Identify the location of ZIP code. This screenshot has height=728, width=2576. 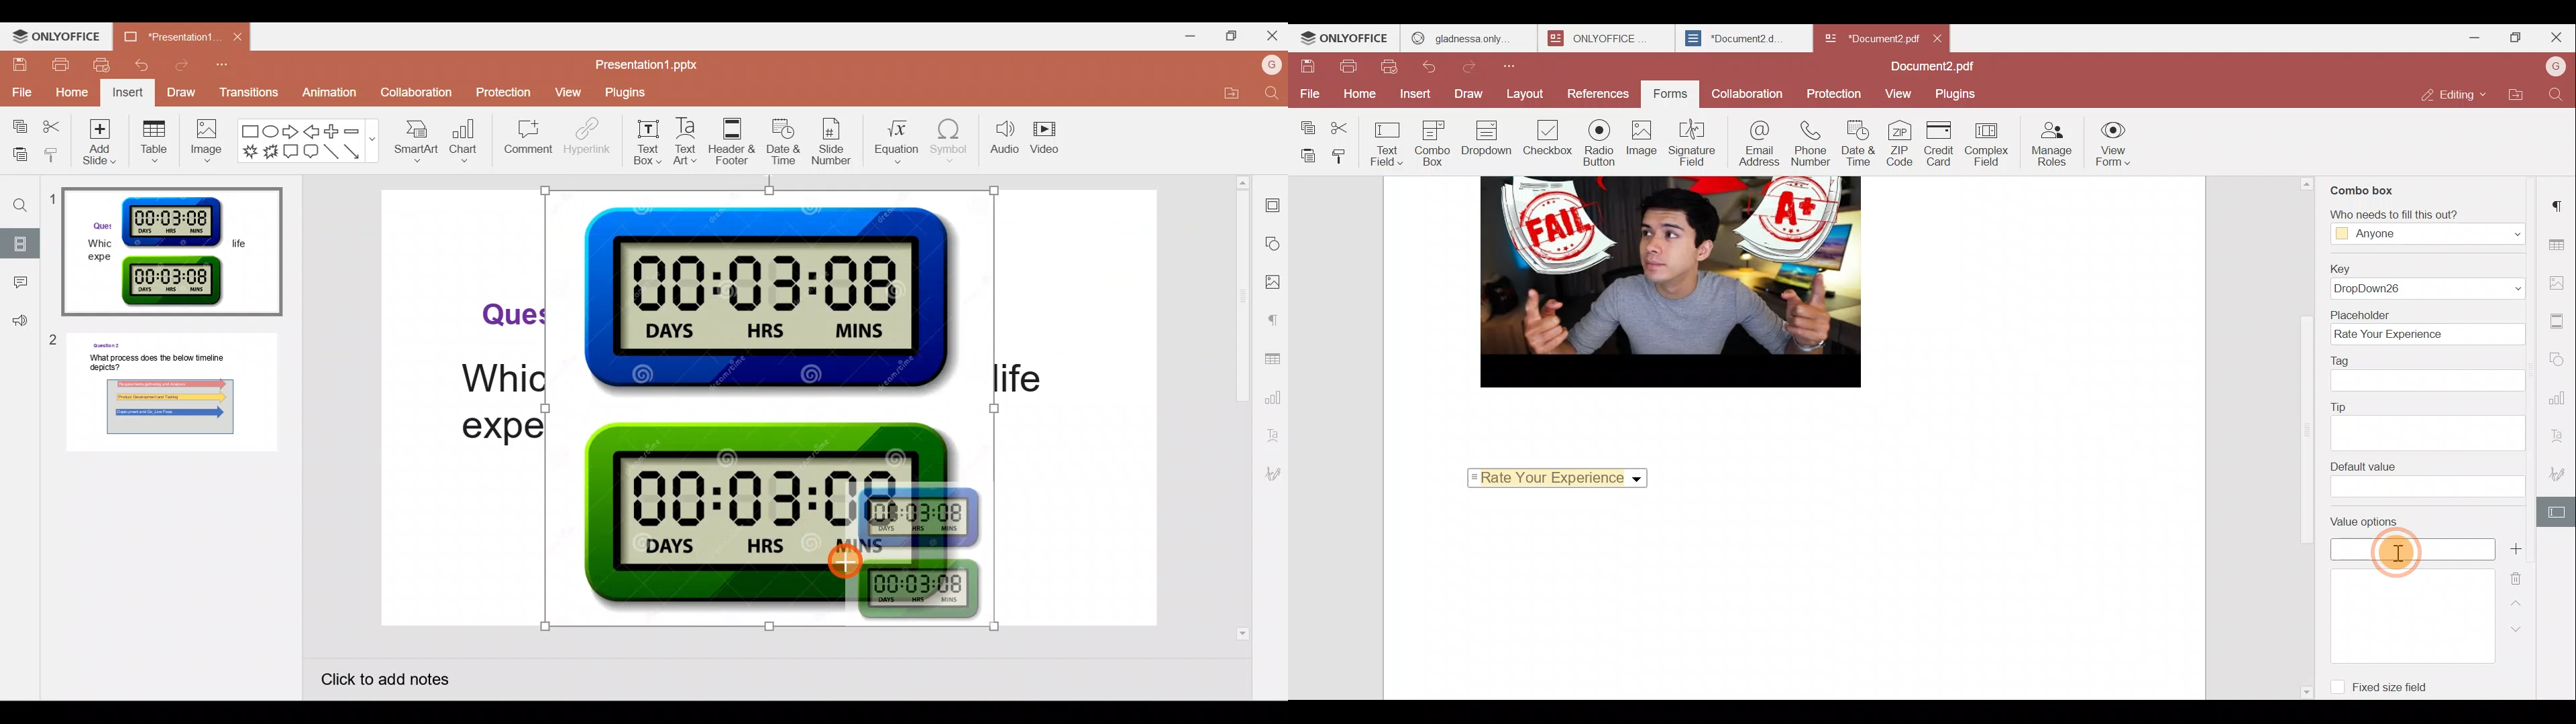
(1900, 145).